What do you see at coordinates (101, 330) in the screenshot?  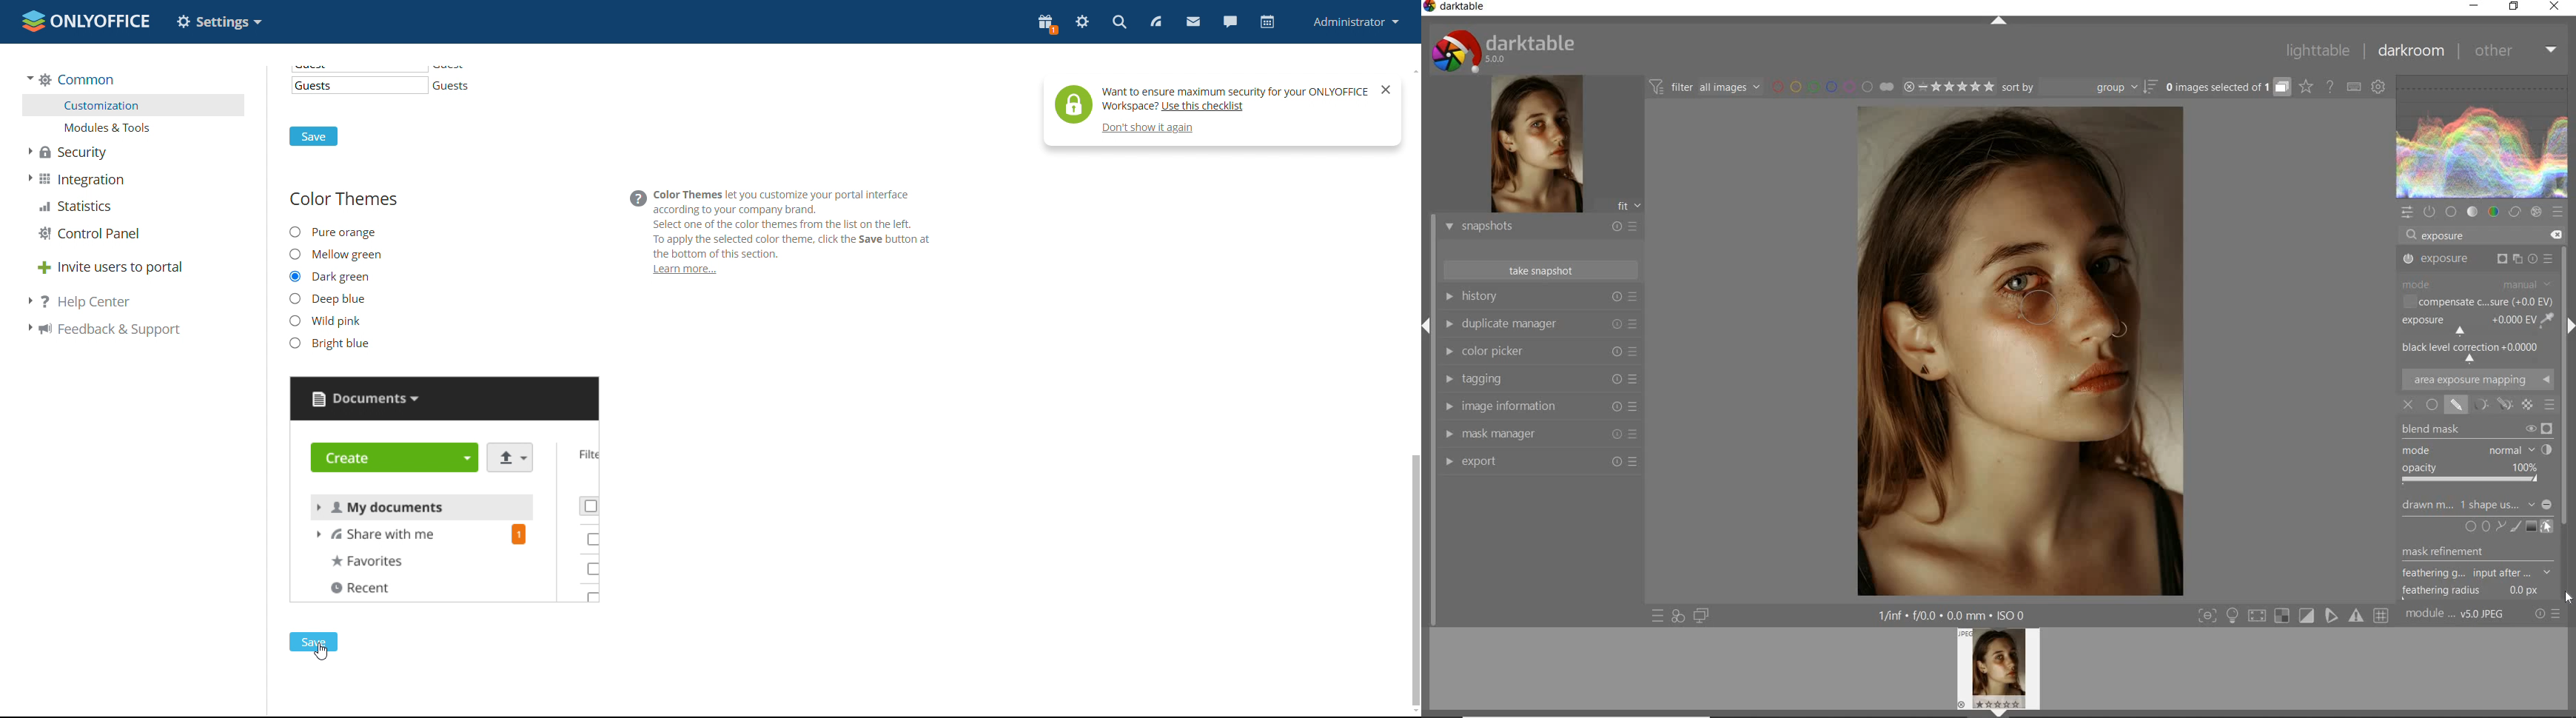 I see `feedback support` at bounding box center [101, 330].